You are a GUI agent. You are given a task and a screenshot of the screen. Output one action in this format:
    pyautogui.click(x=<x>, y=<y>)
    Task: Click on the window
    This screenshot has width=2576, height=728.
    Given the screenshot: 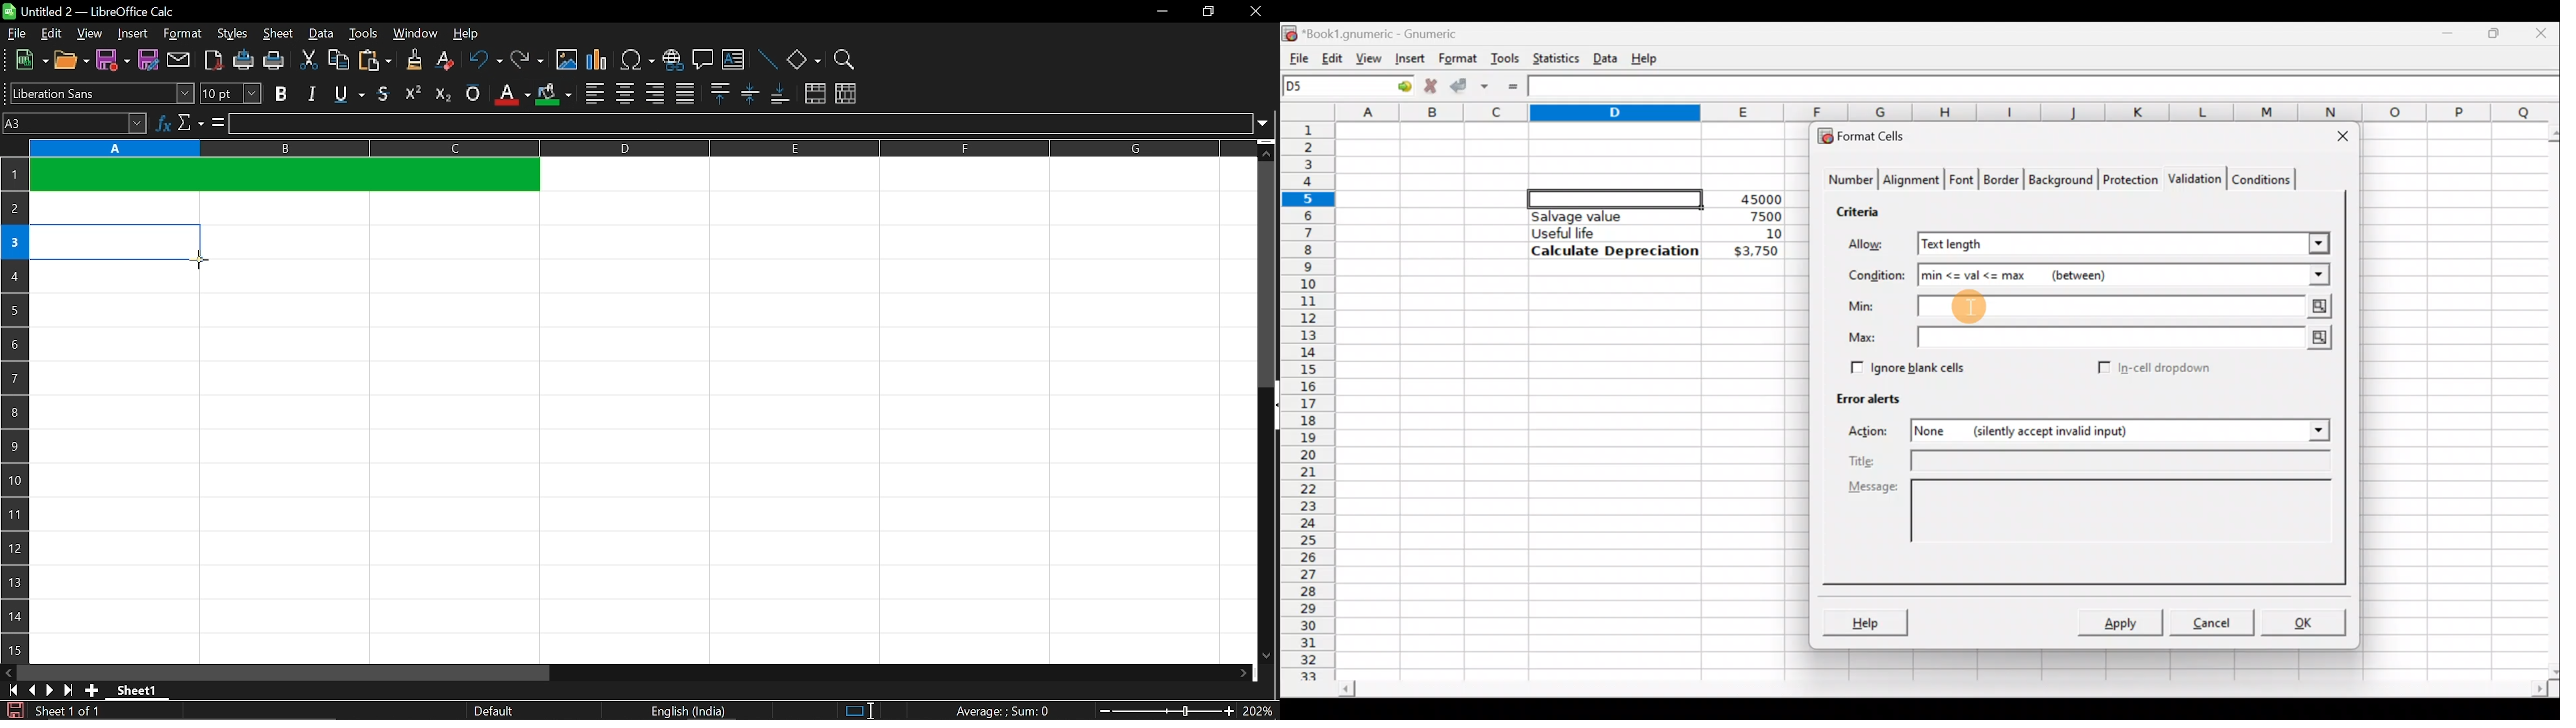 What is the action you would take?
    pyautogui.click(x=415, y=34)
    